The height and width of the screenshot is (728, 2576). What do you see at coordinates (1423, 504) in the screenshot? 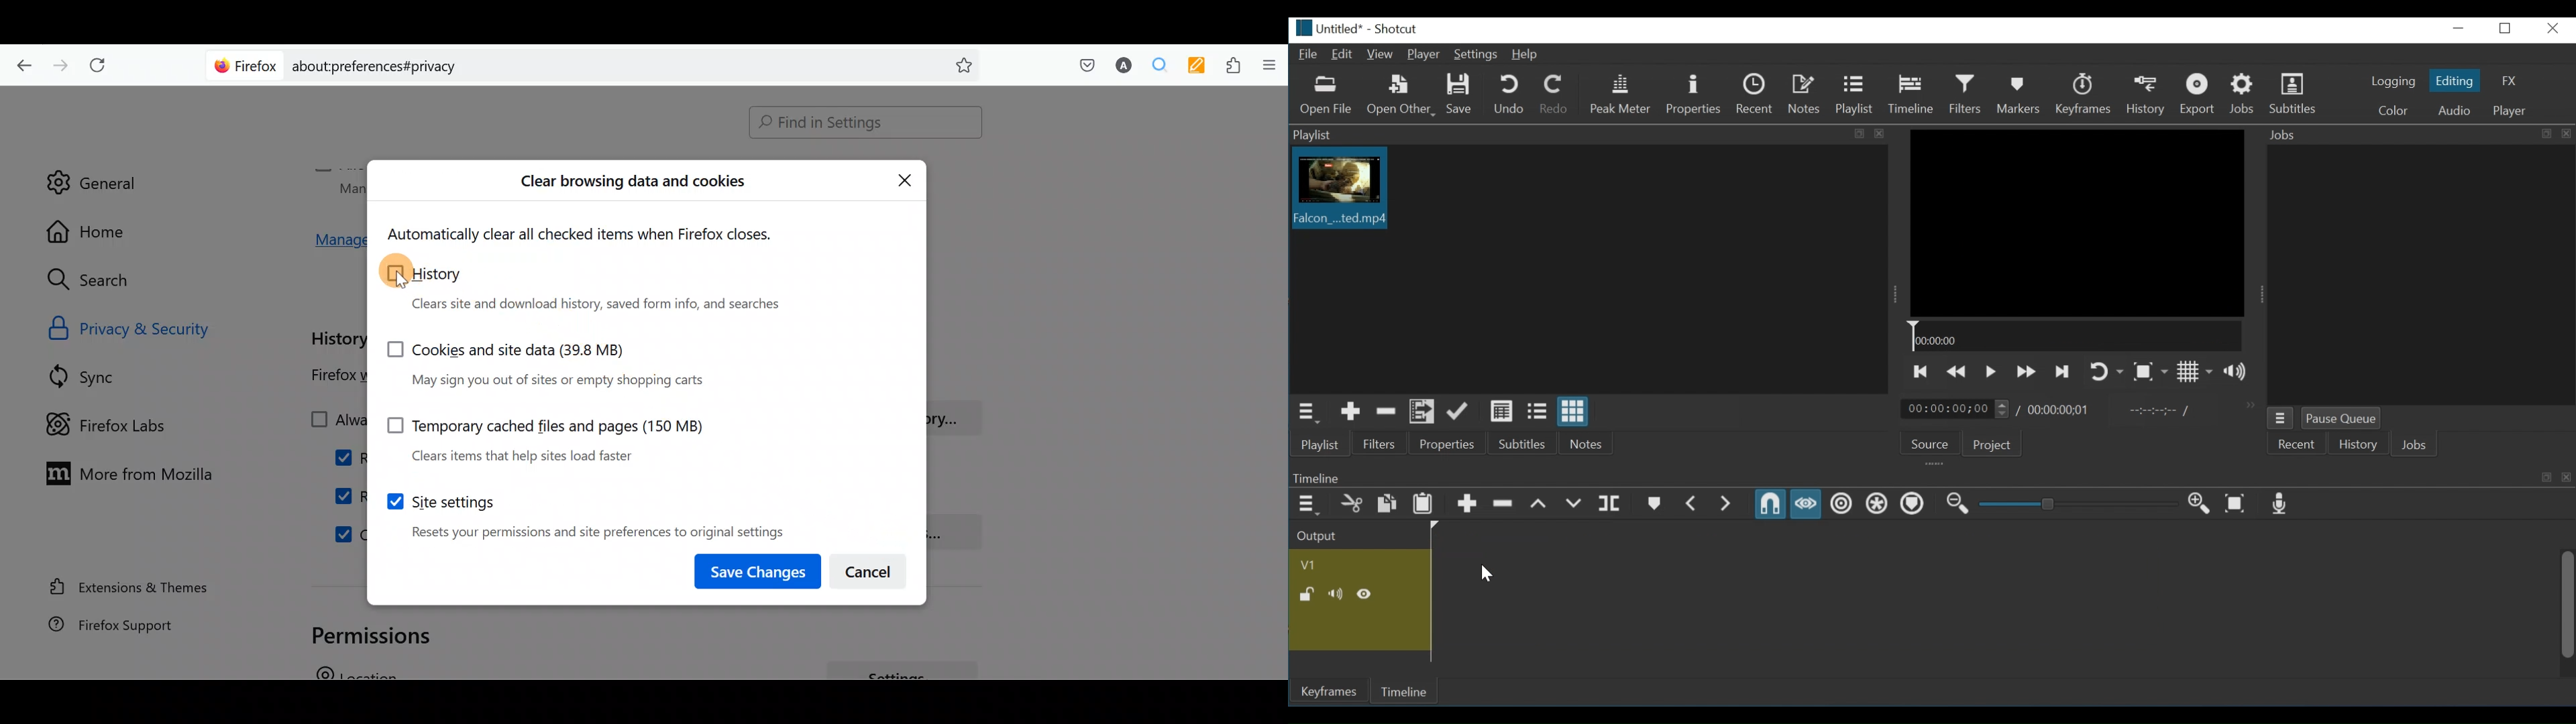
I see `Paste` at bounding box center [1423, 504].